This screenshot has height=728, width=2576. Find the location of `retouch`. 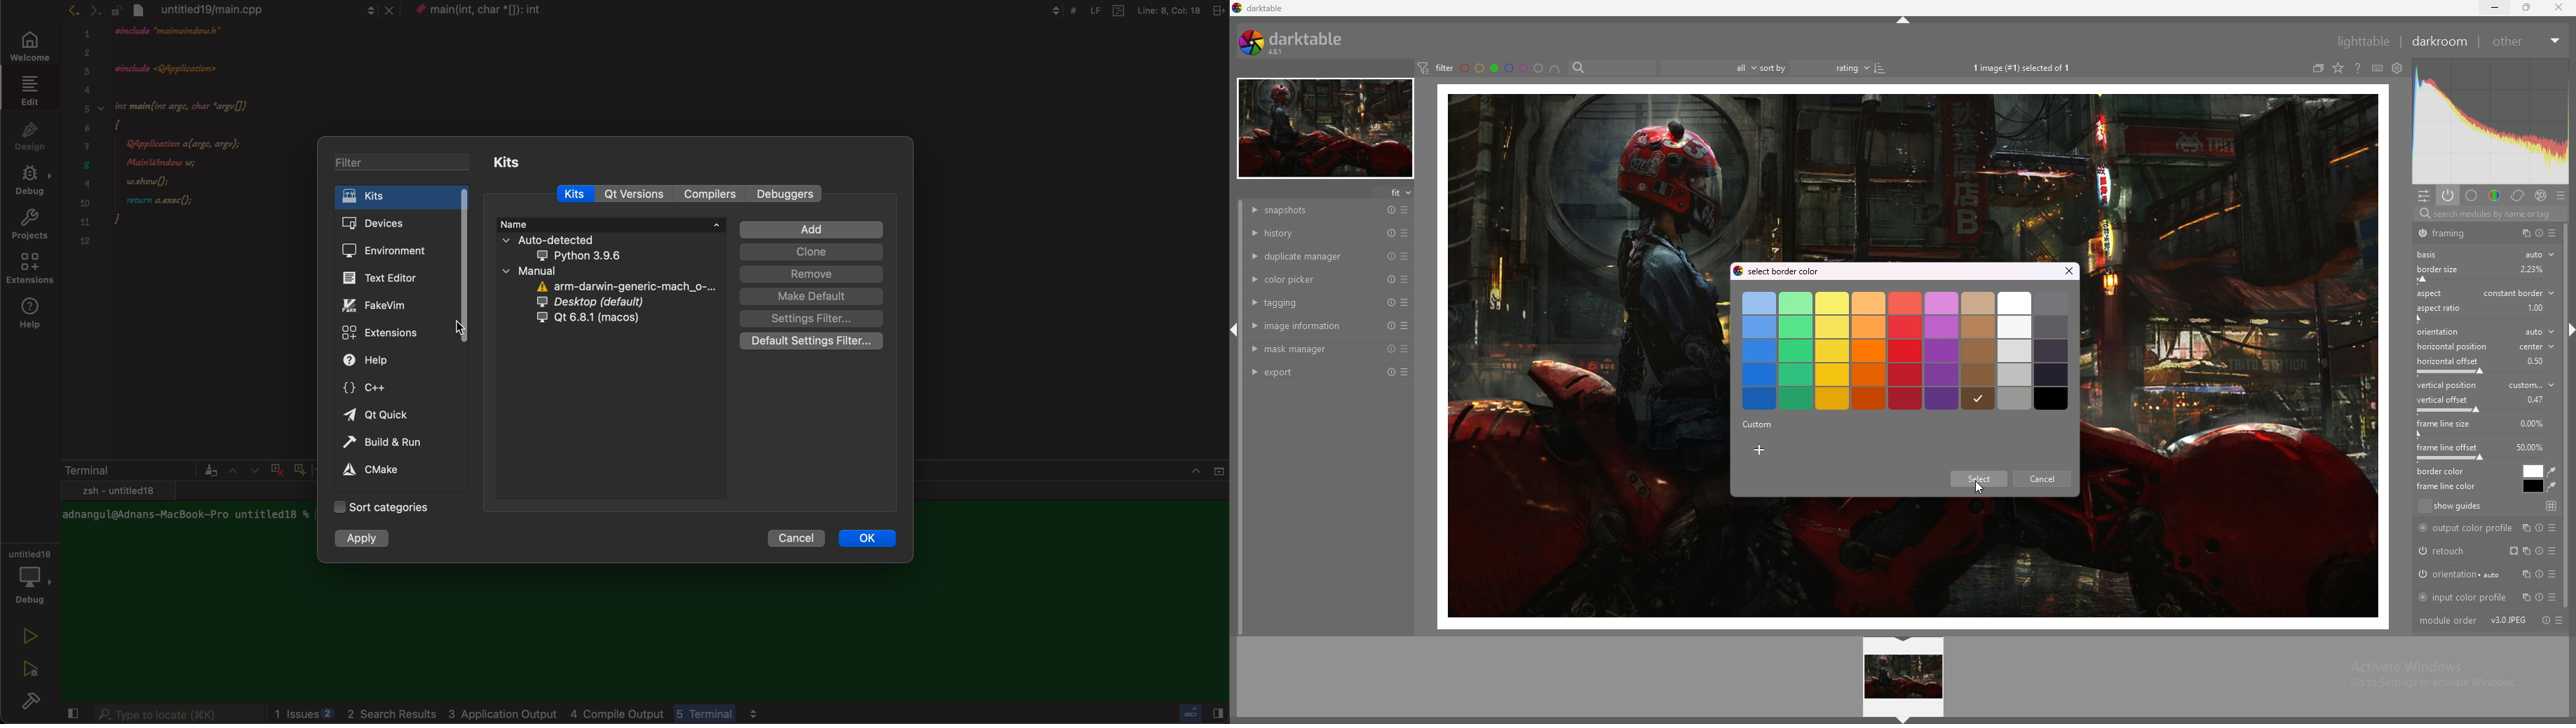

retouch is located at coordinates (2483, 550).